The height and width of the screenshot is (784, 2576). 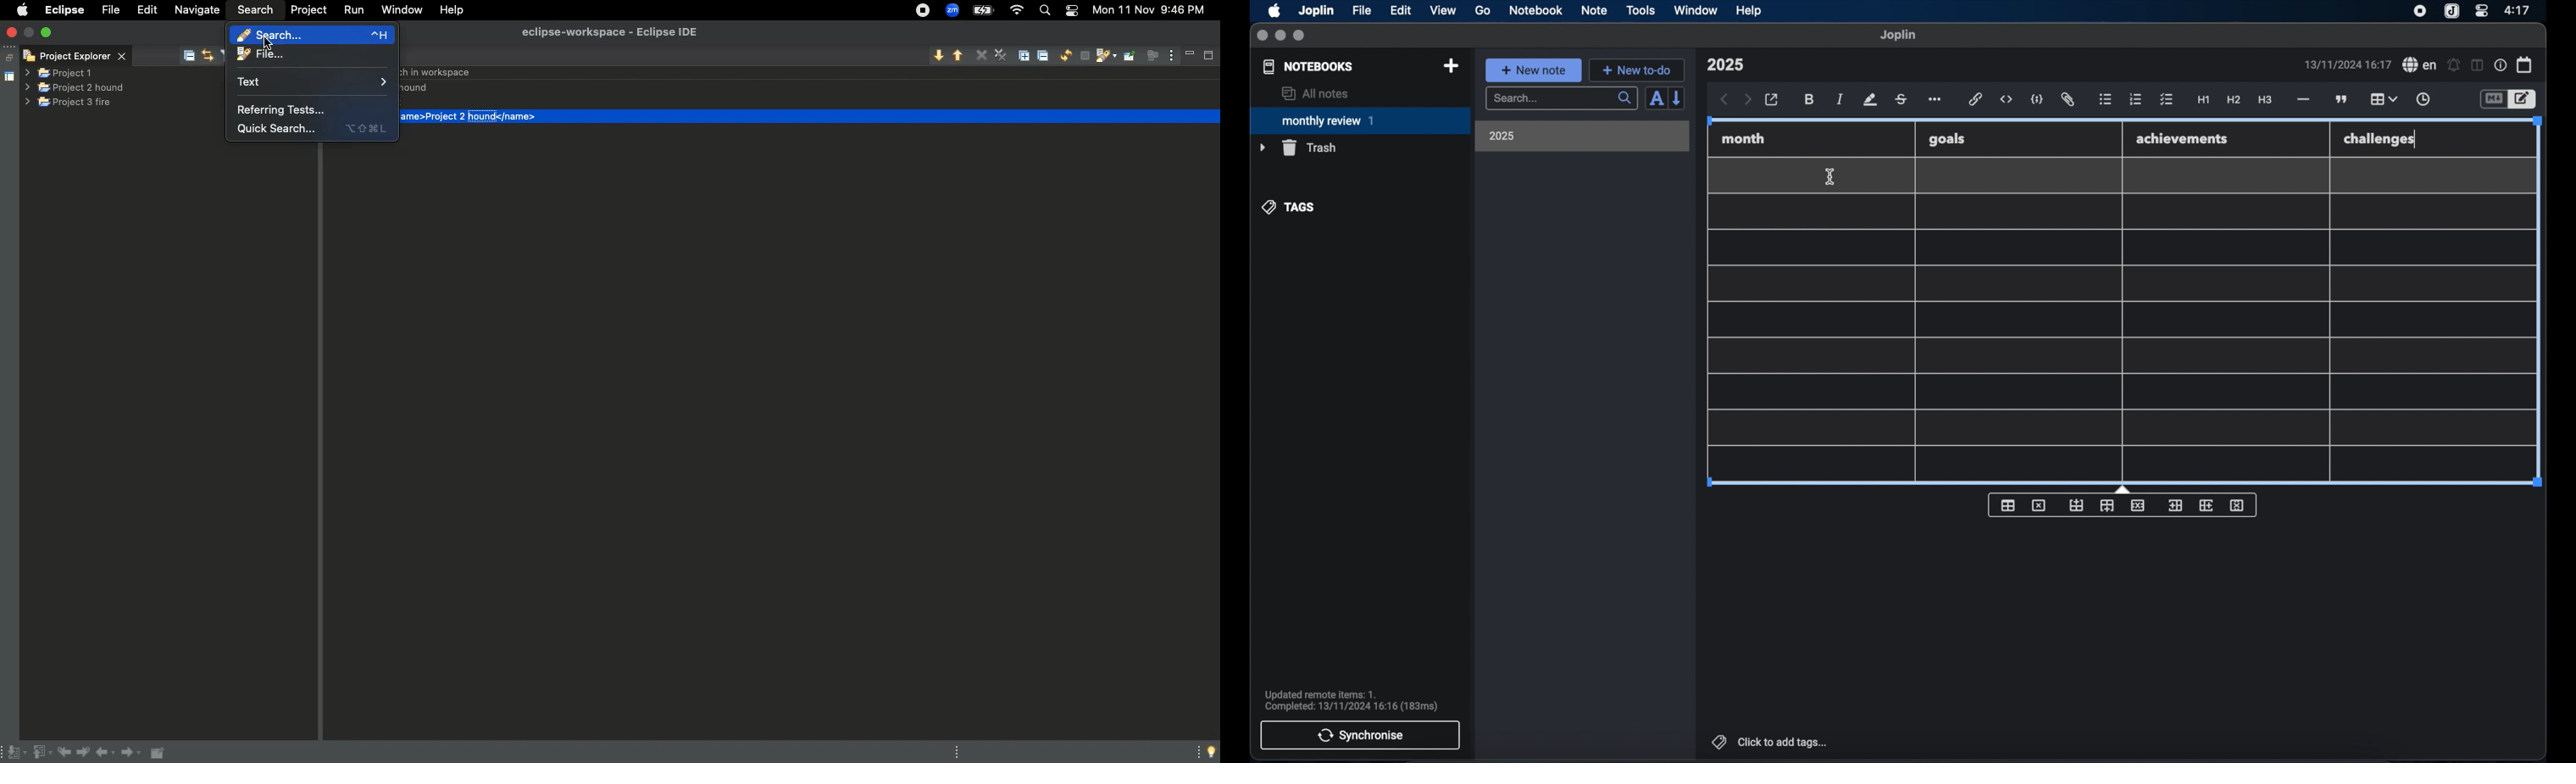 I want to click on more options, so click(x=1936, y=100).